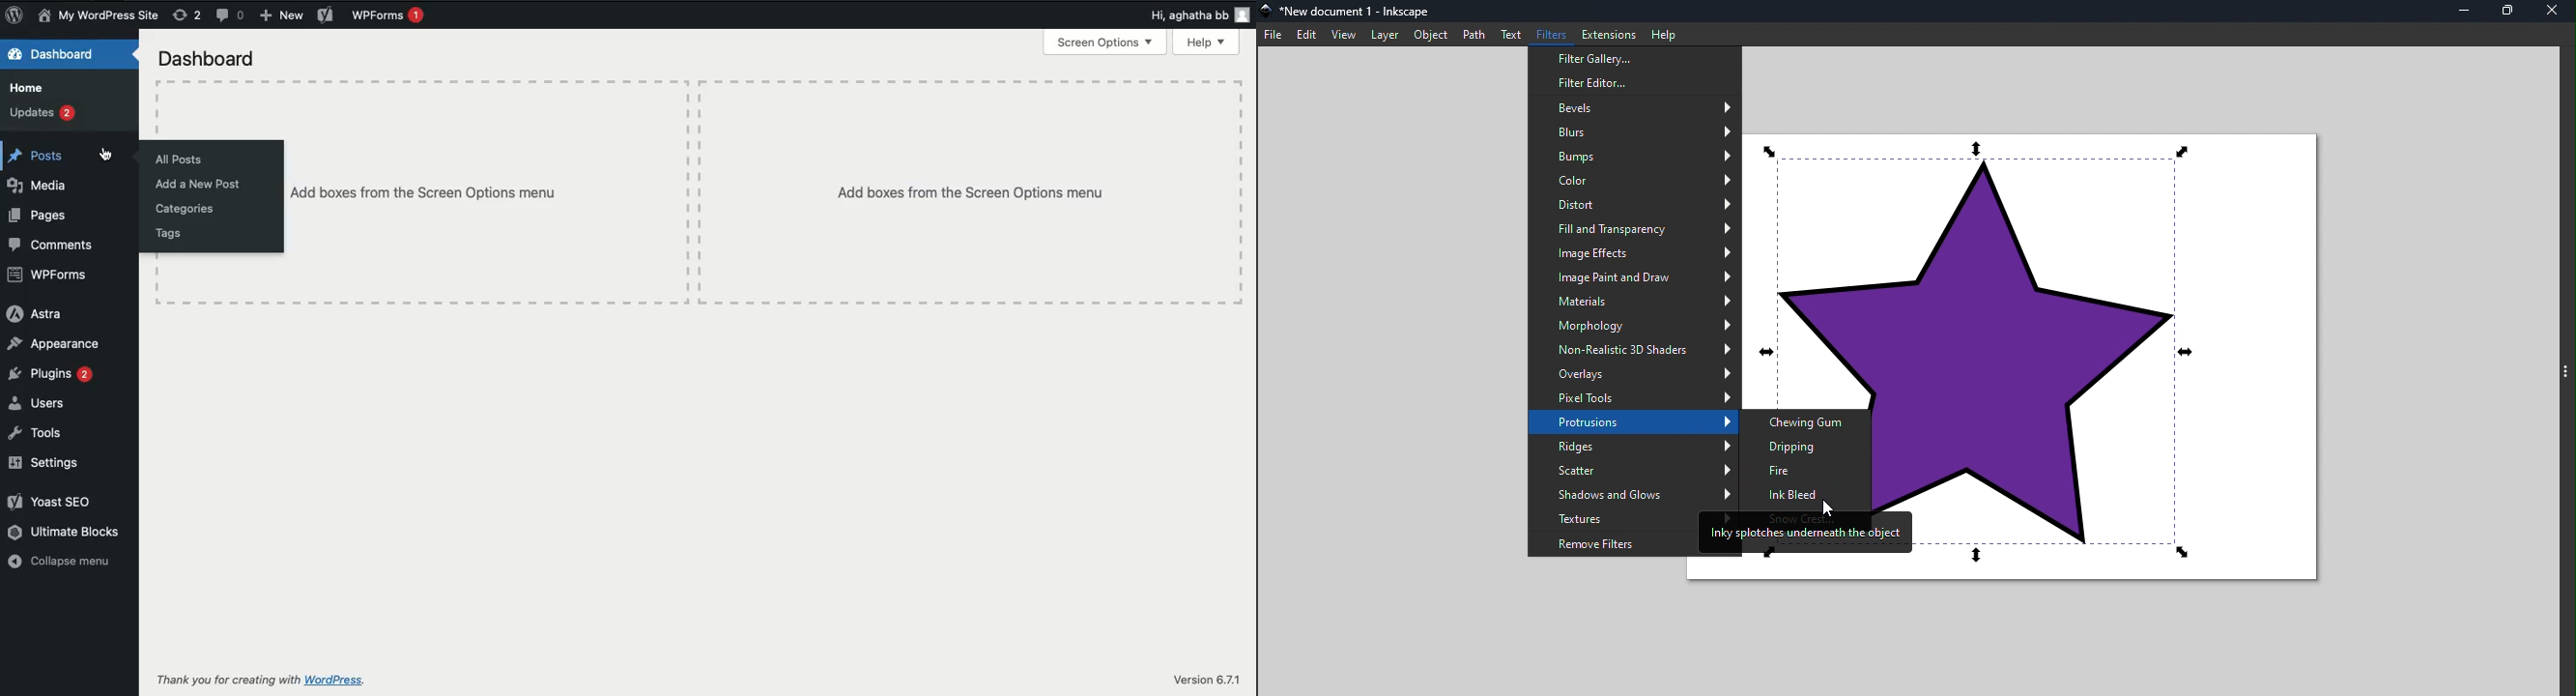 The height and width of the screenshot is (700, 2576). What do you see at coordinates (38, 314) in the screenshot?
I see `Astra` at bounding box center [38, 314].